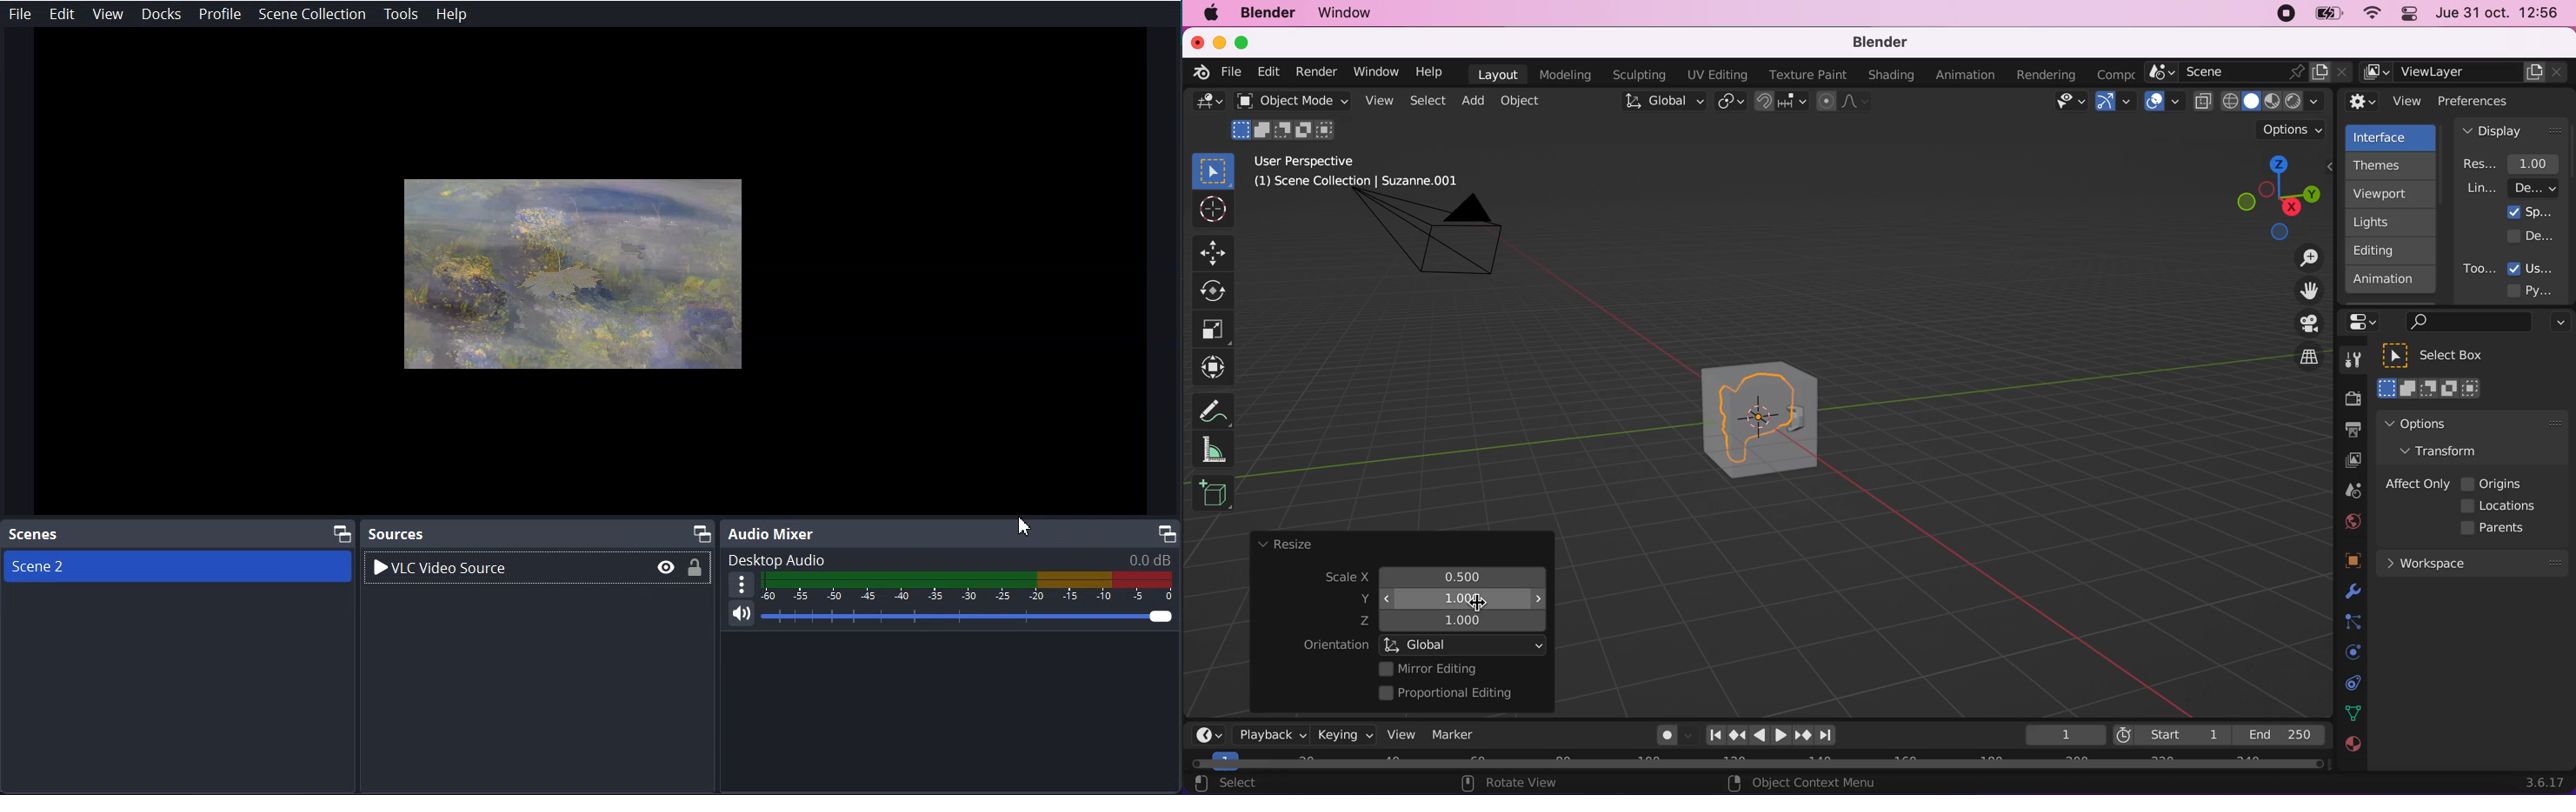 This screenshot has width=2576, height=812. Describe the element at coordinates (115, 565) in the screenshot. I see `Scene ` at that location.